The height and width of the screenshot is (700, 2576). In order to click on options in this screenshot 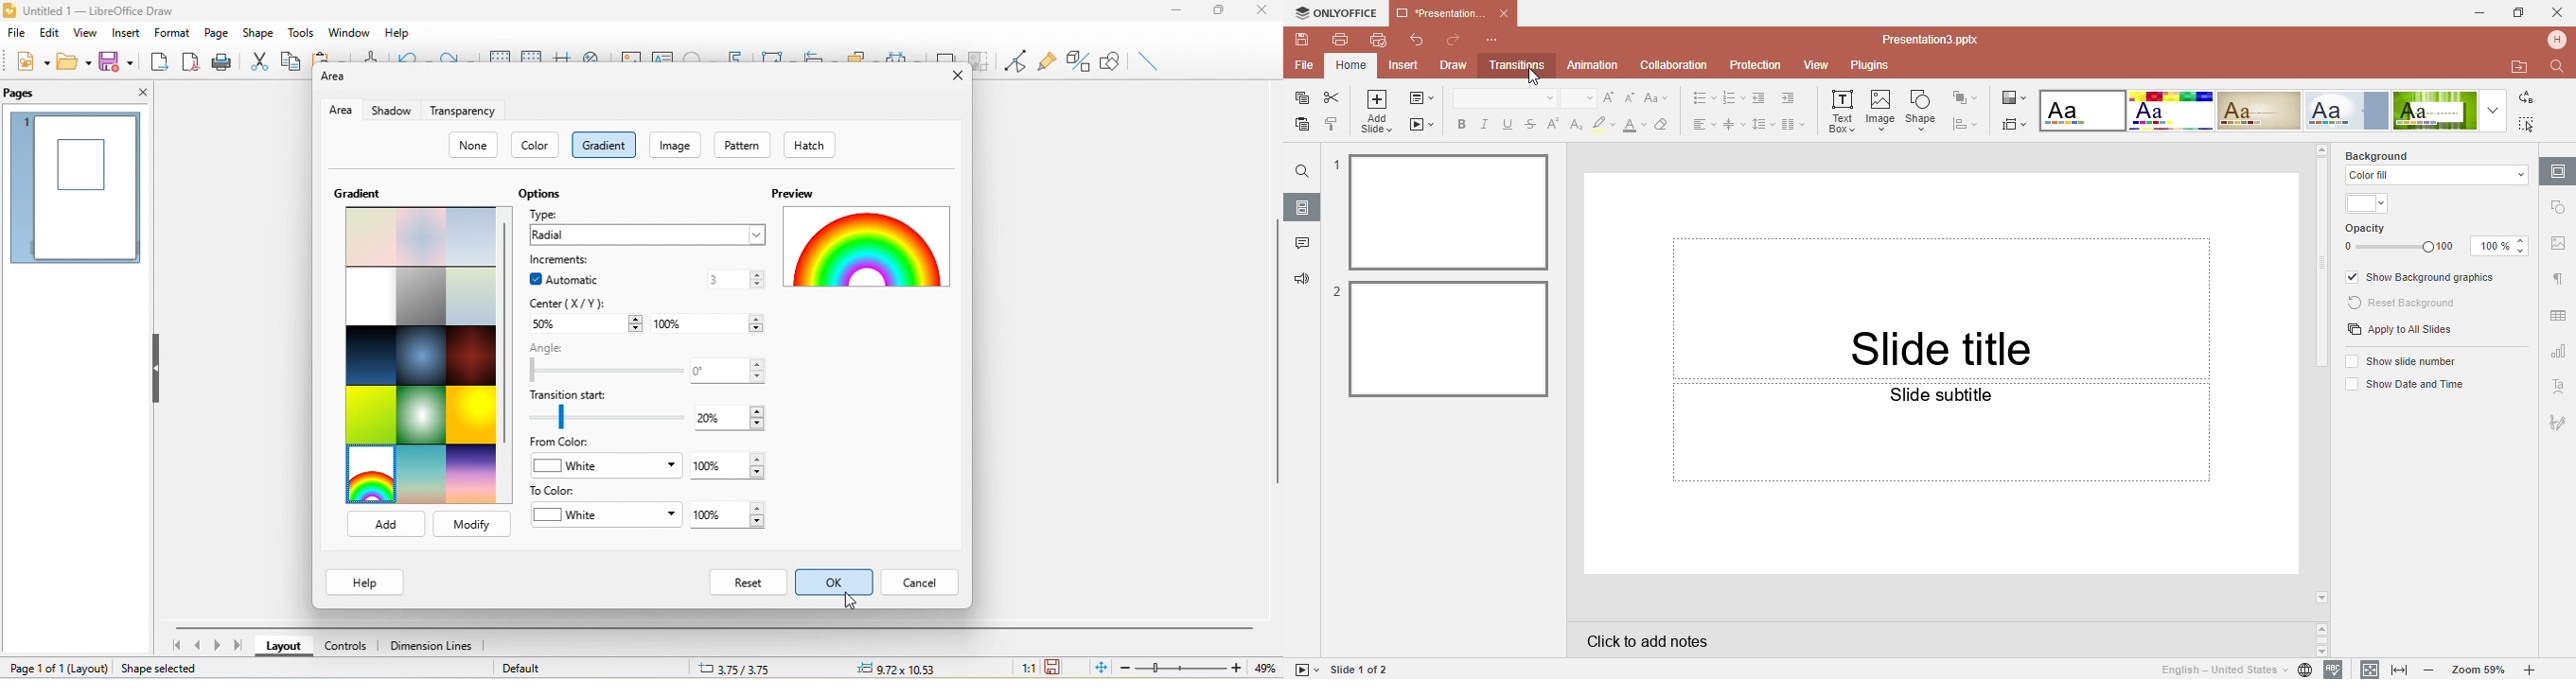, I will do `click(538, 193)`.